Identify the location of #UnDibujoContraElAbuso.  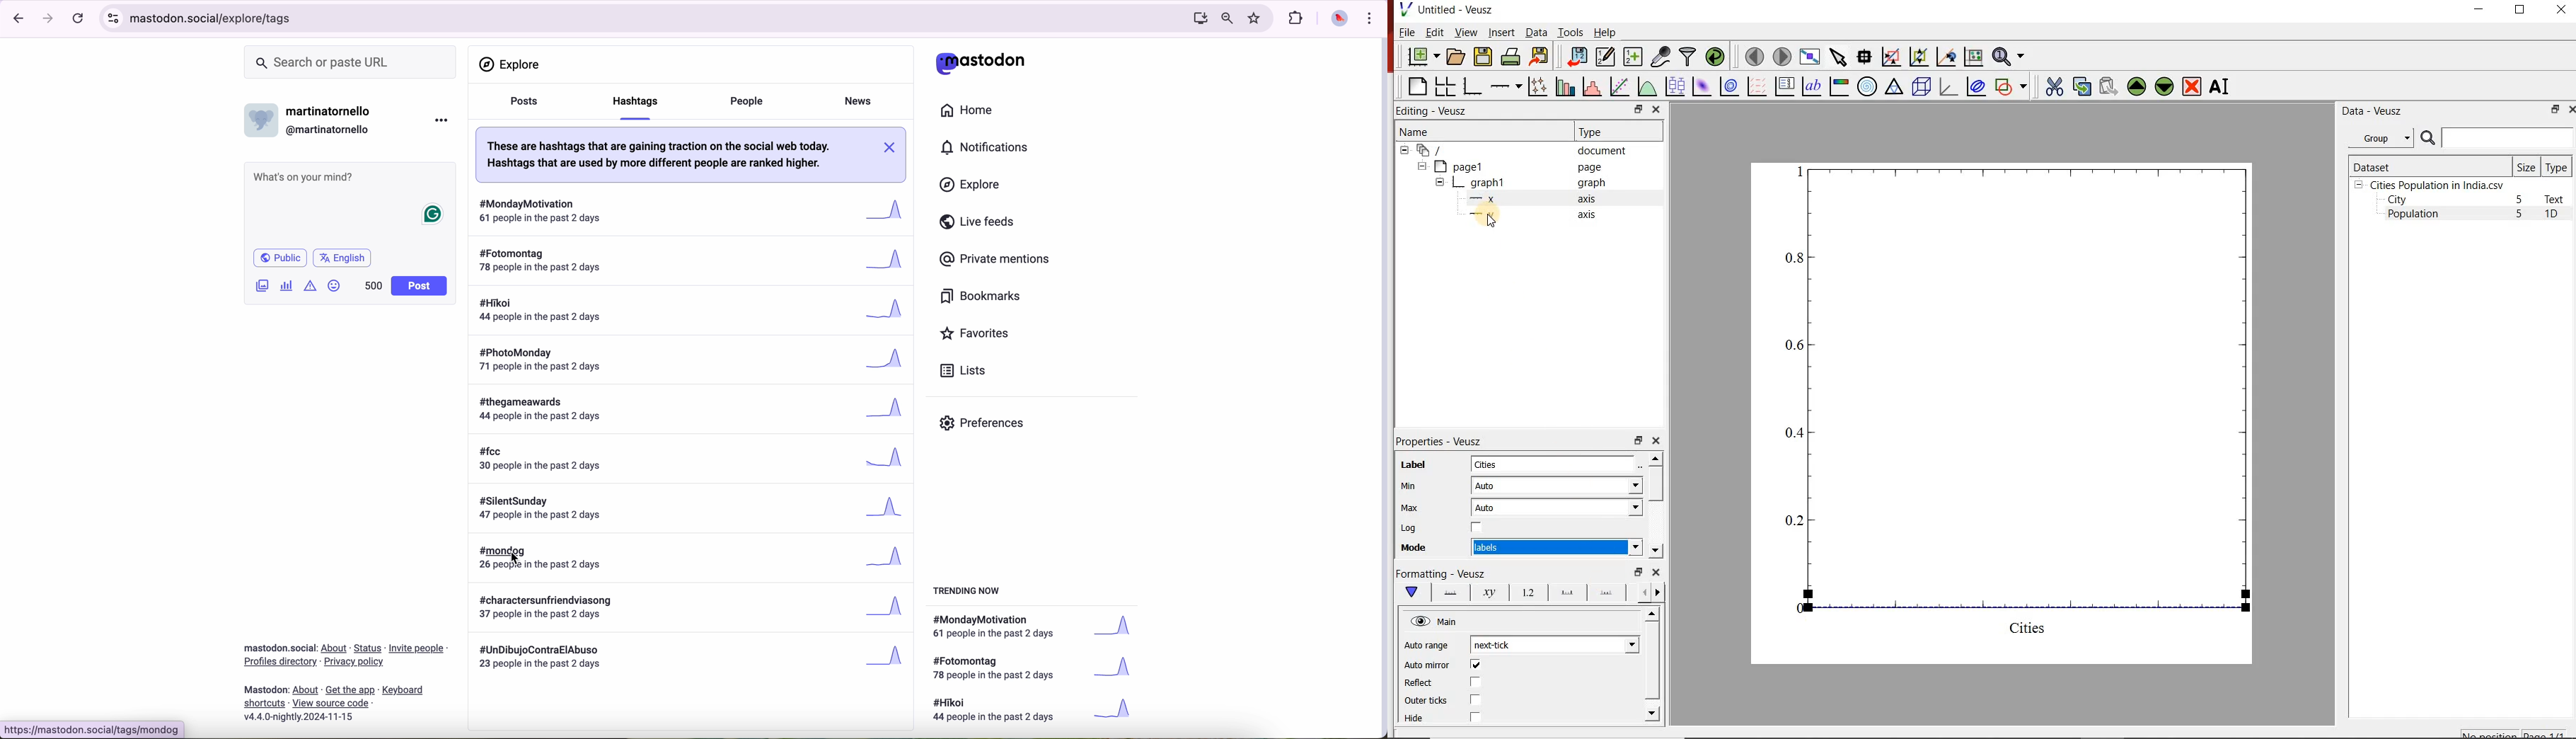
(692, 659).